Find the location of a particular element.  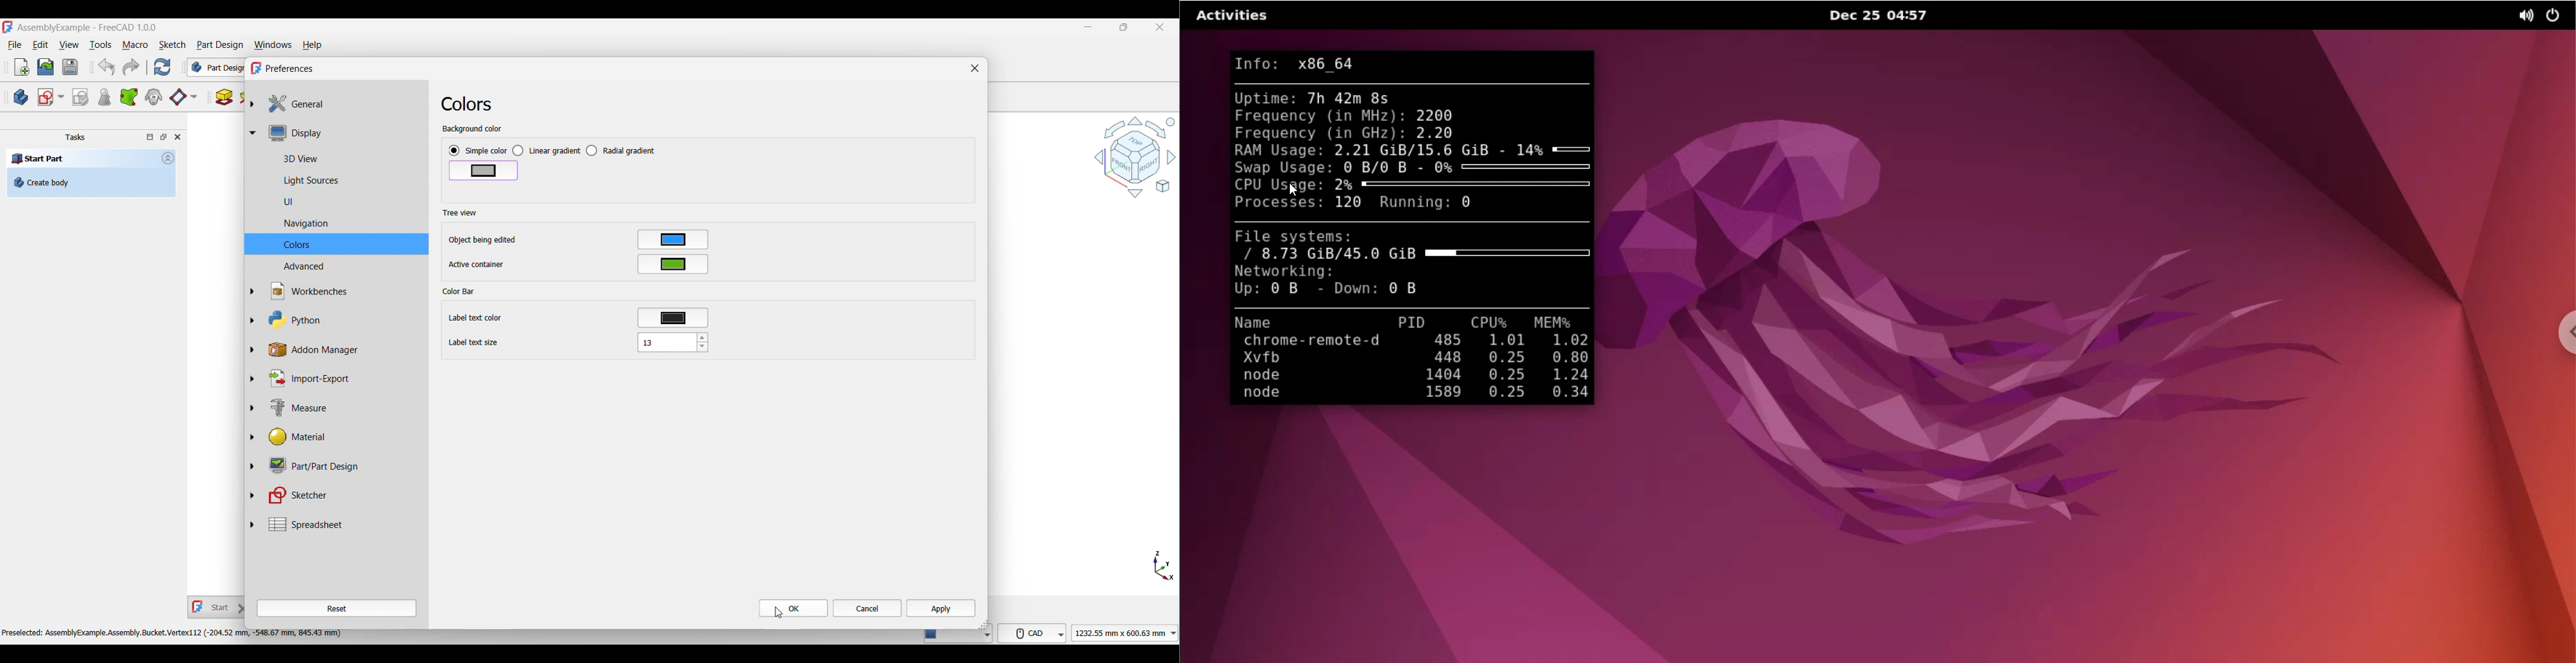

Redo is located at coordinates (131, 67).